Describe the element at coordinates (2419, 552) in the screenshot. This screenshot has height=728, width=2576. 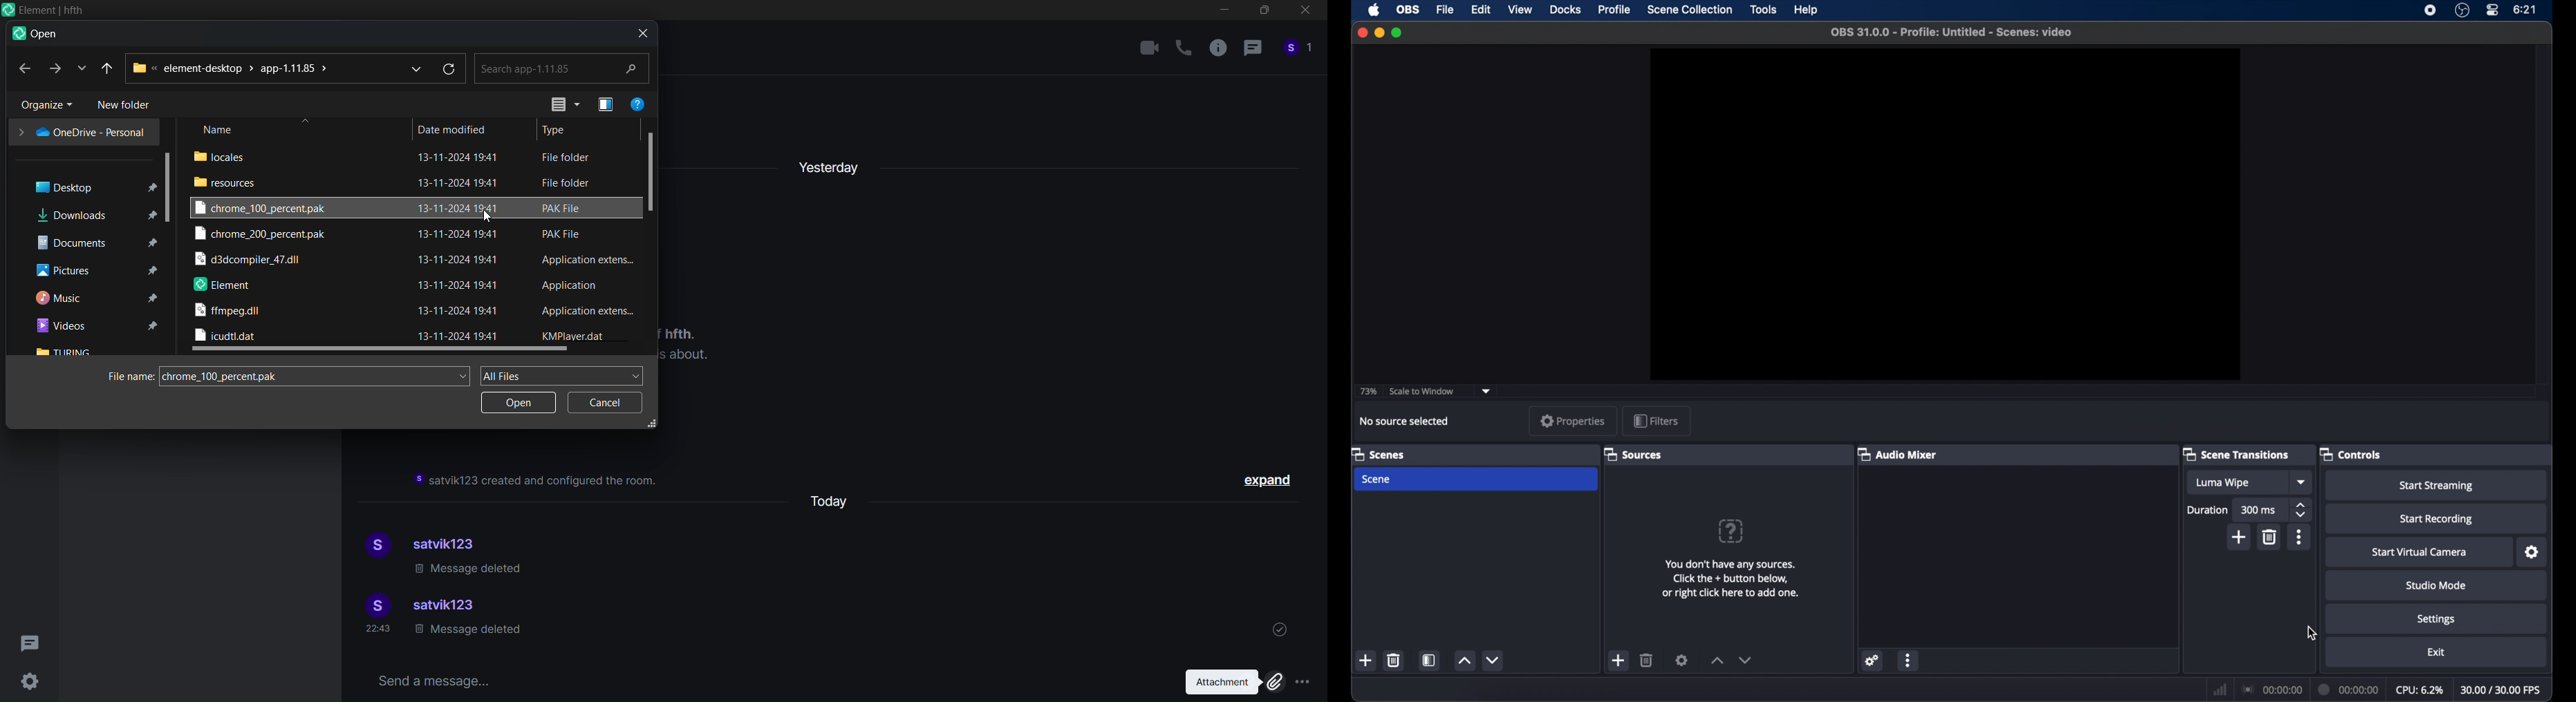
I see `start virtual camera` at that location.